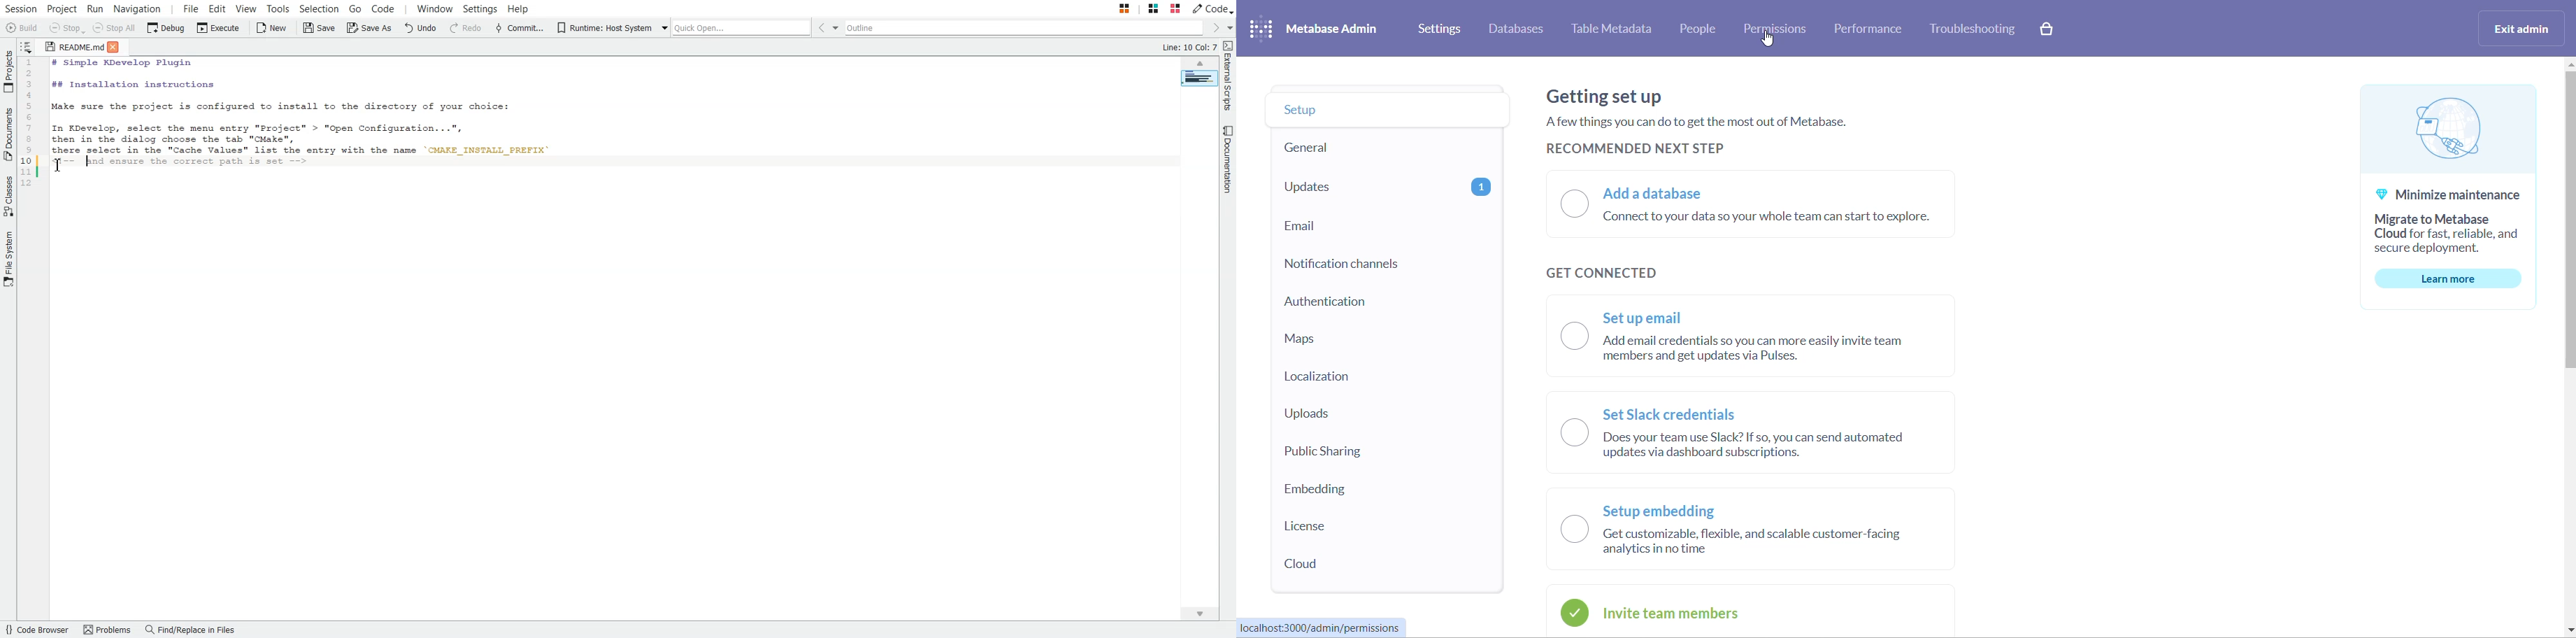 The height and width of the screenshot is (644, 2576). I want to click on Quick Open, so click(738, 27).